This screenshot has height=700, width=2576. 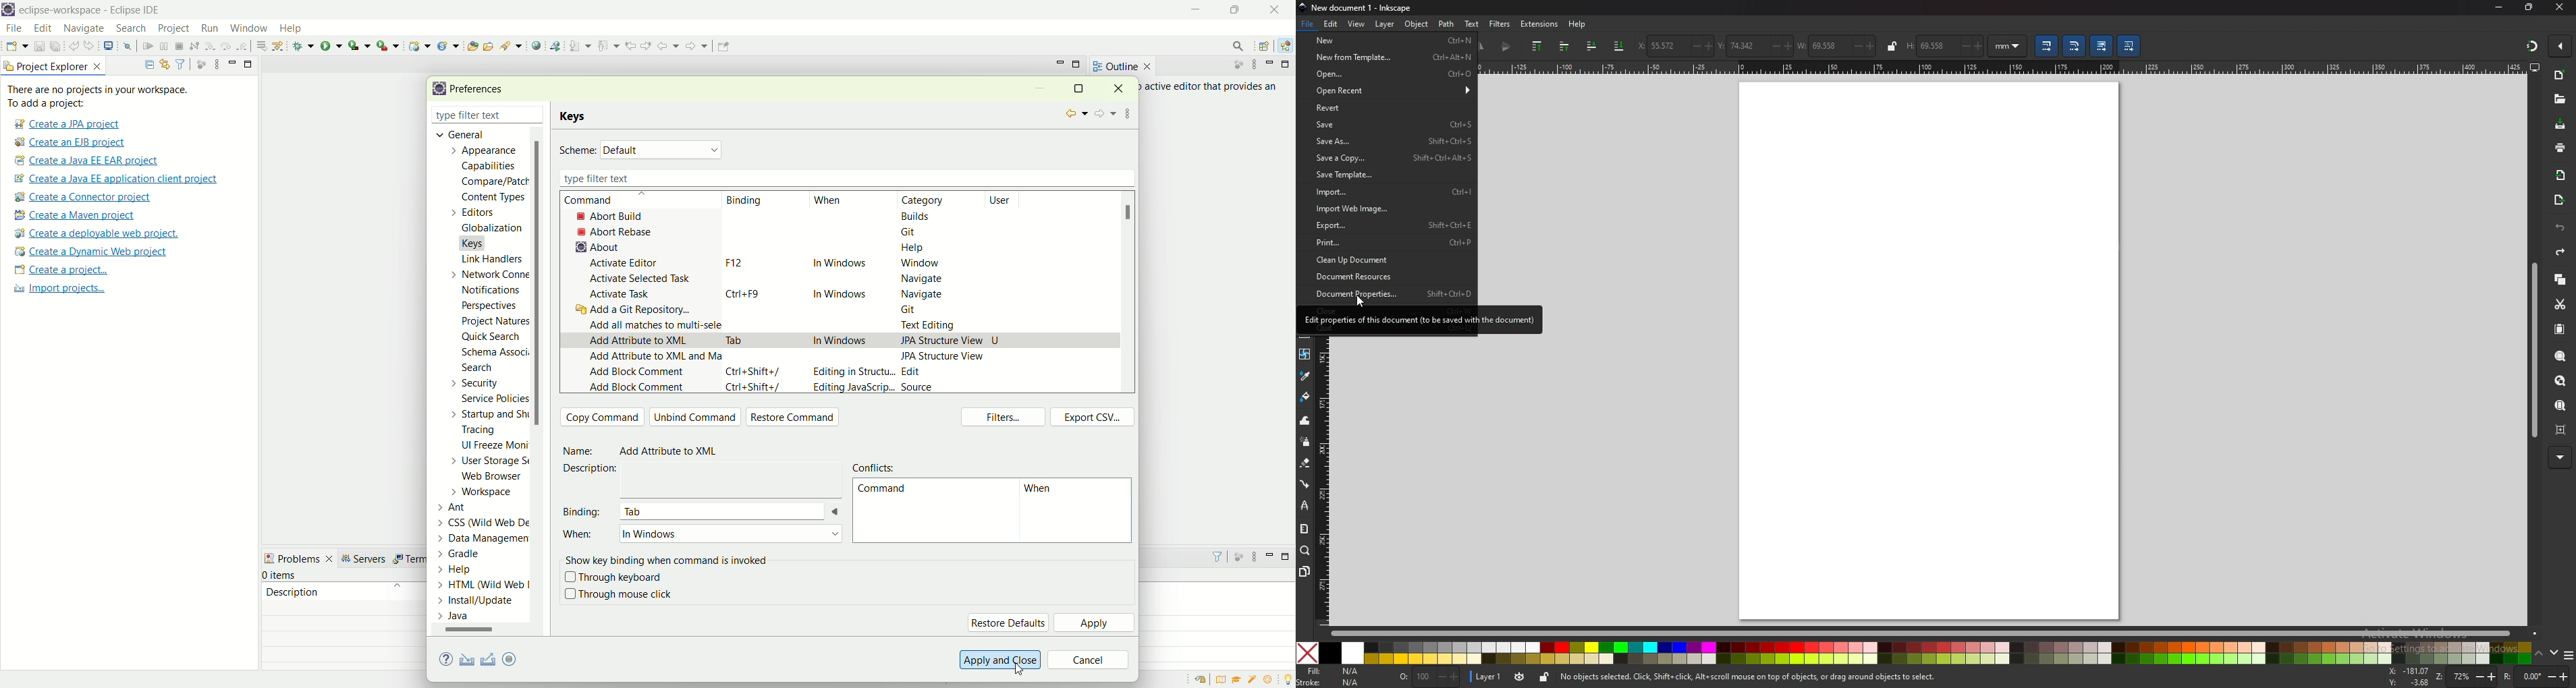 I want to click on term, so click(x=408, y=559).